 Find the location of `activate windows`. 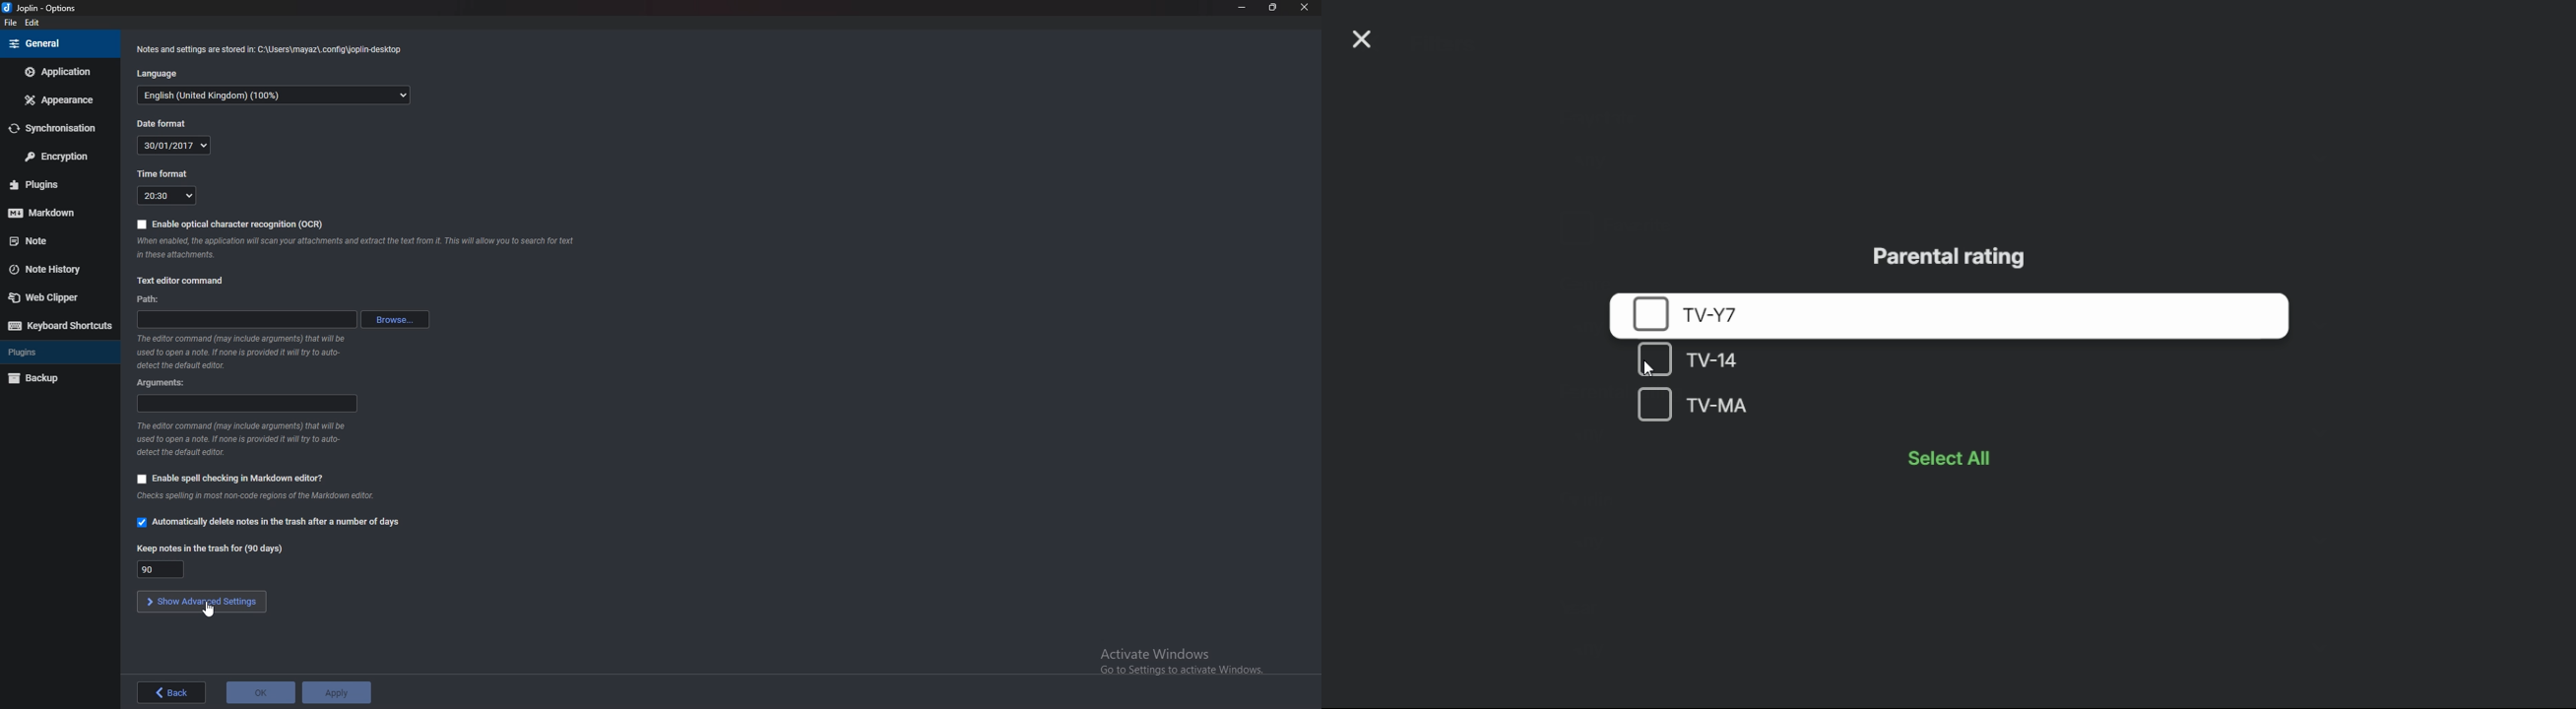

activate windows is located at coordinates (1173, 657).